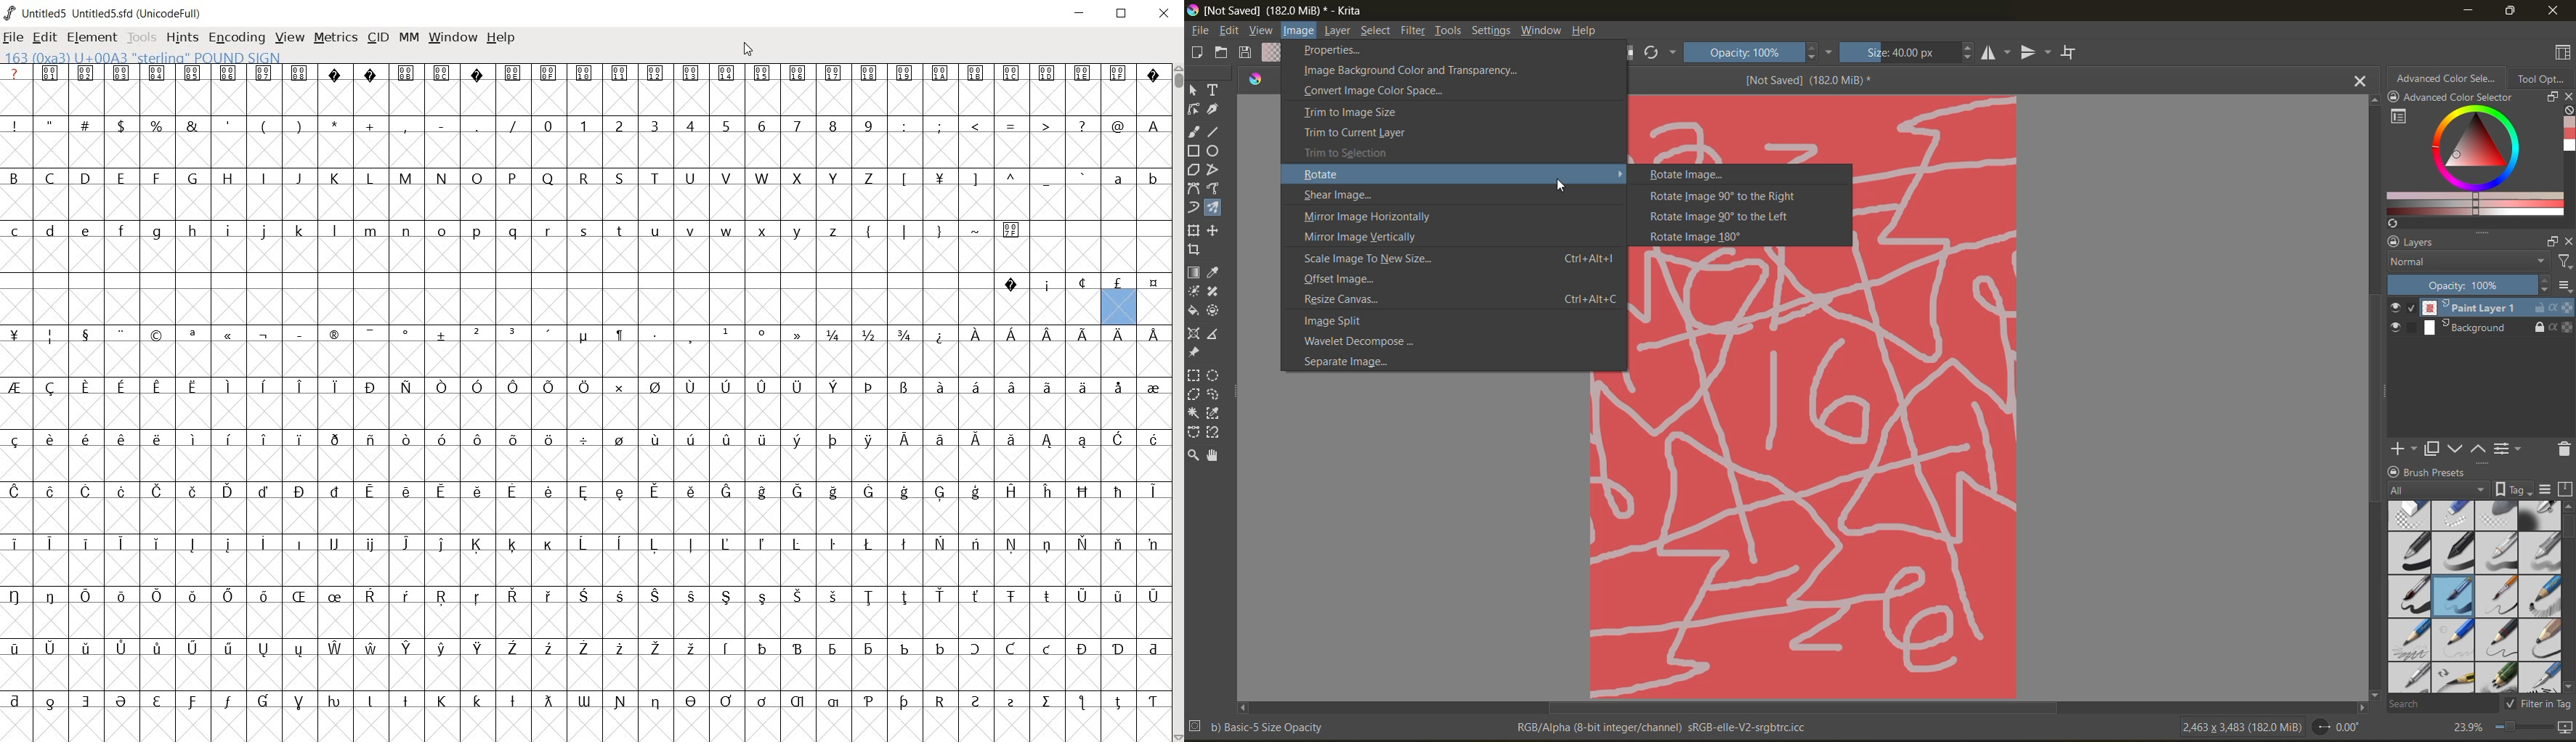  Describe the element at coordinates (692, 75) in the screenshot. I see `Symbol` at that location.